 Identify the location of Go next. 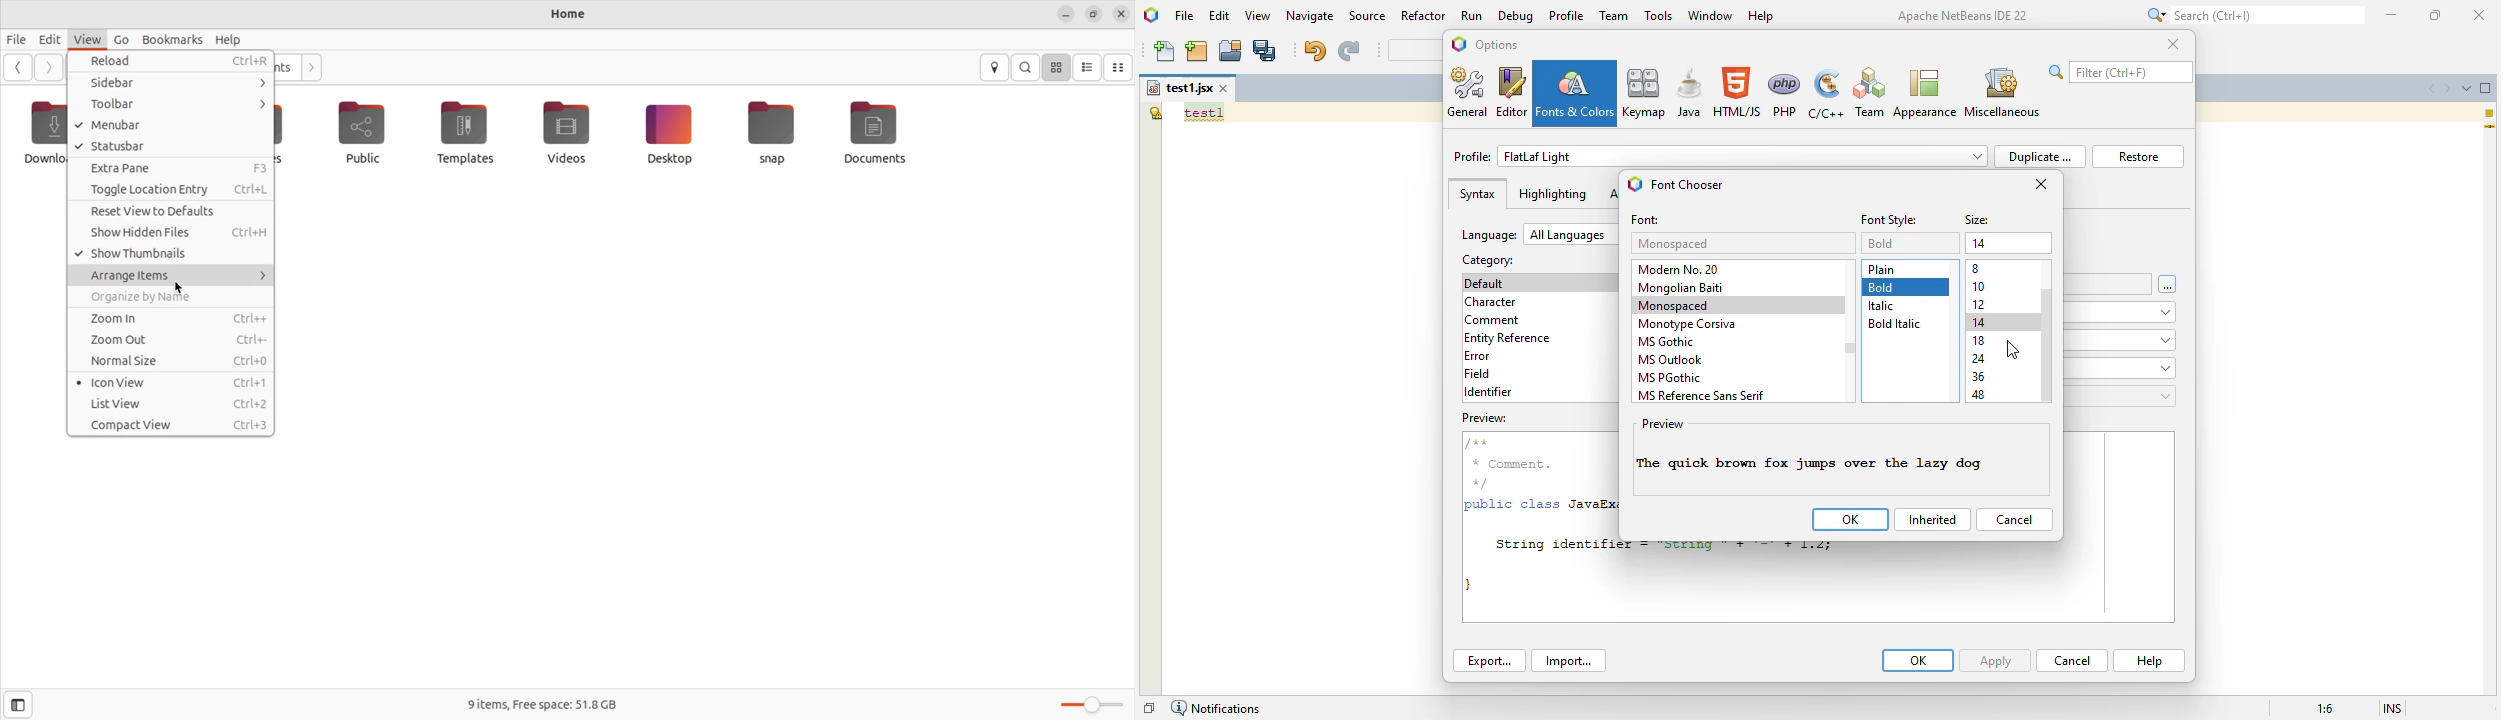
(48, 67).